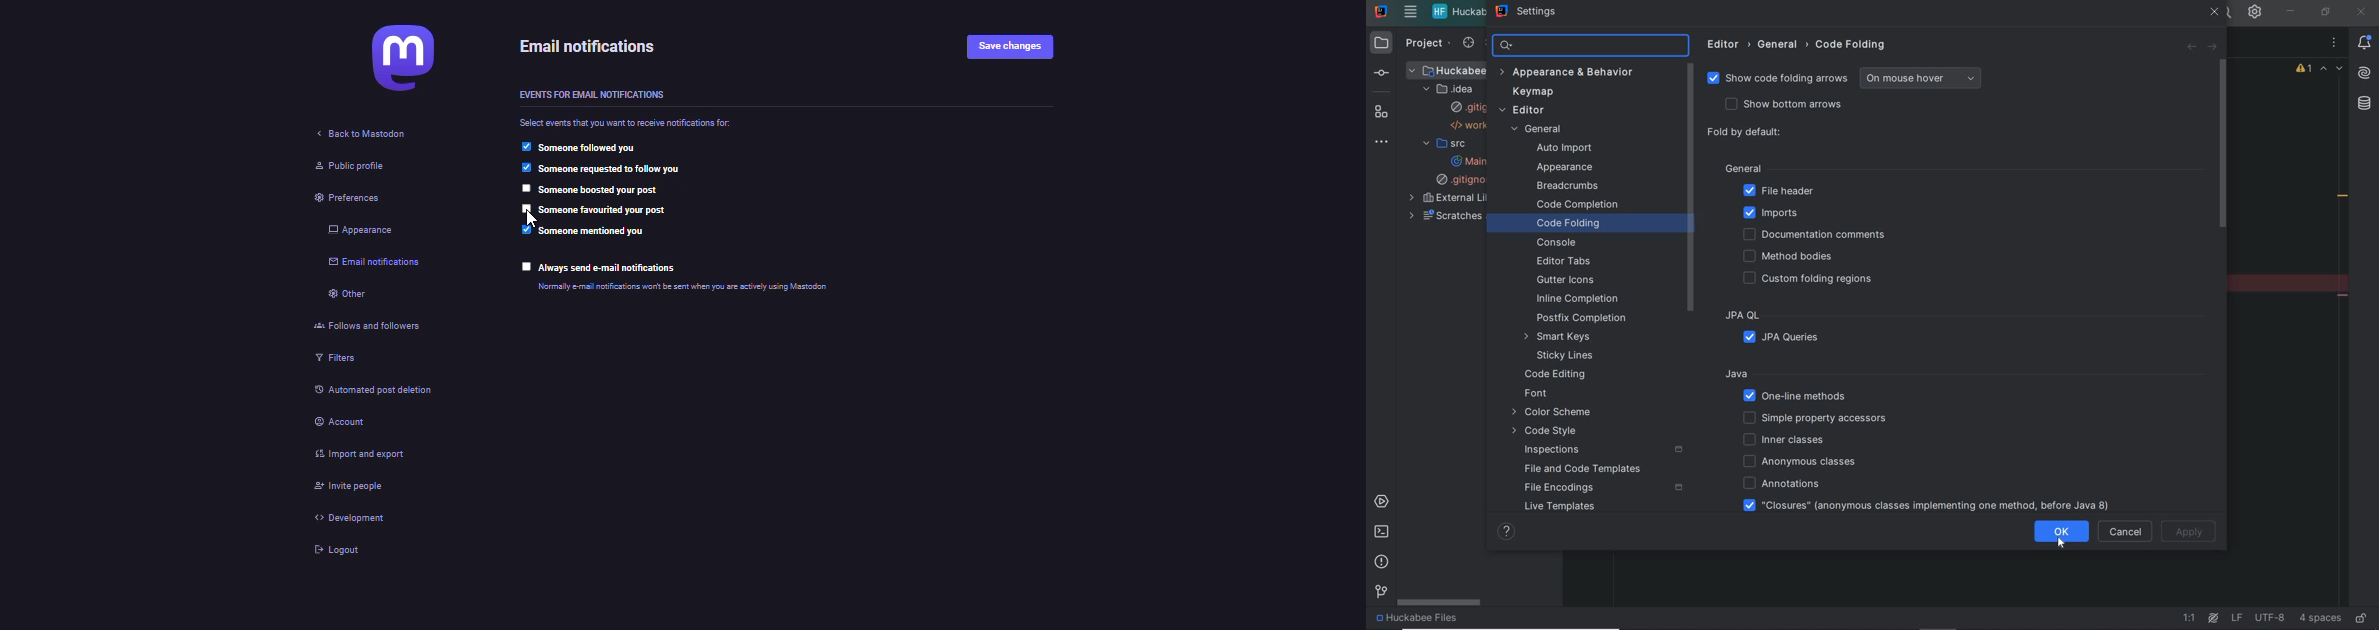  What do you see at coordinates (2237, 618) in the screenshot?
I see `line separator` at bounding box center [2237, 618].